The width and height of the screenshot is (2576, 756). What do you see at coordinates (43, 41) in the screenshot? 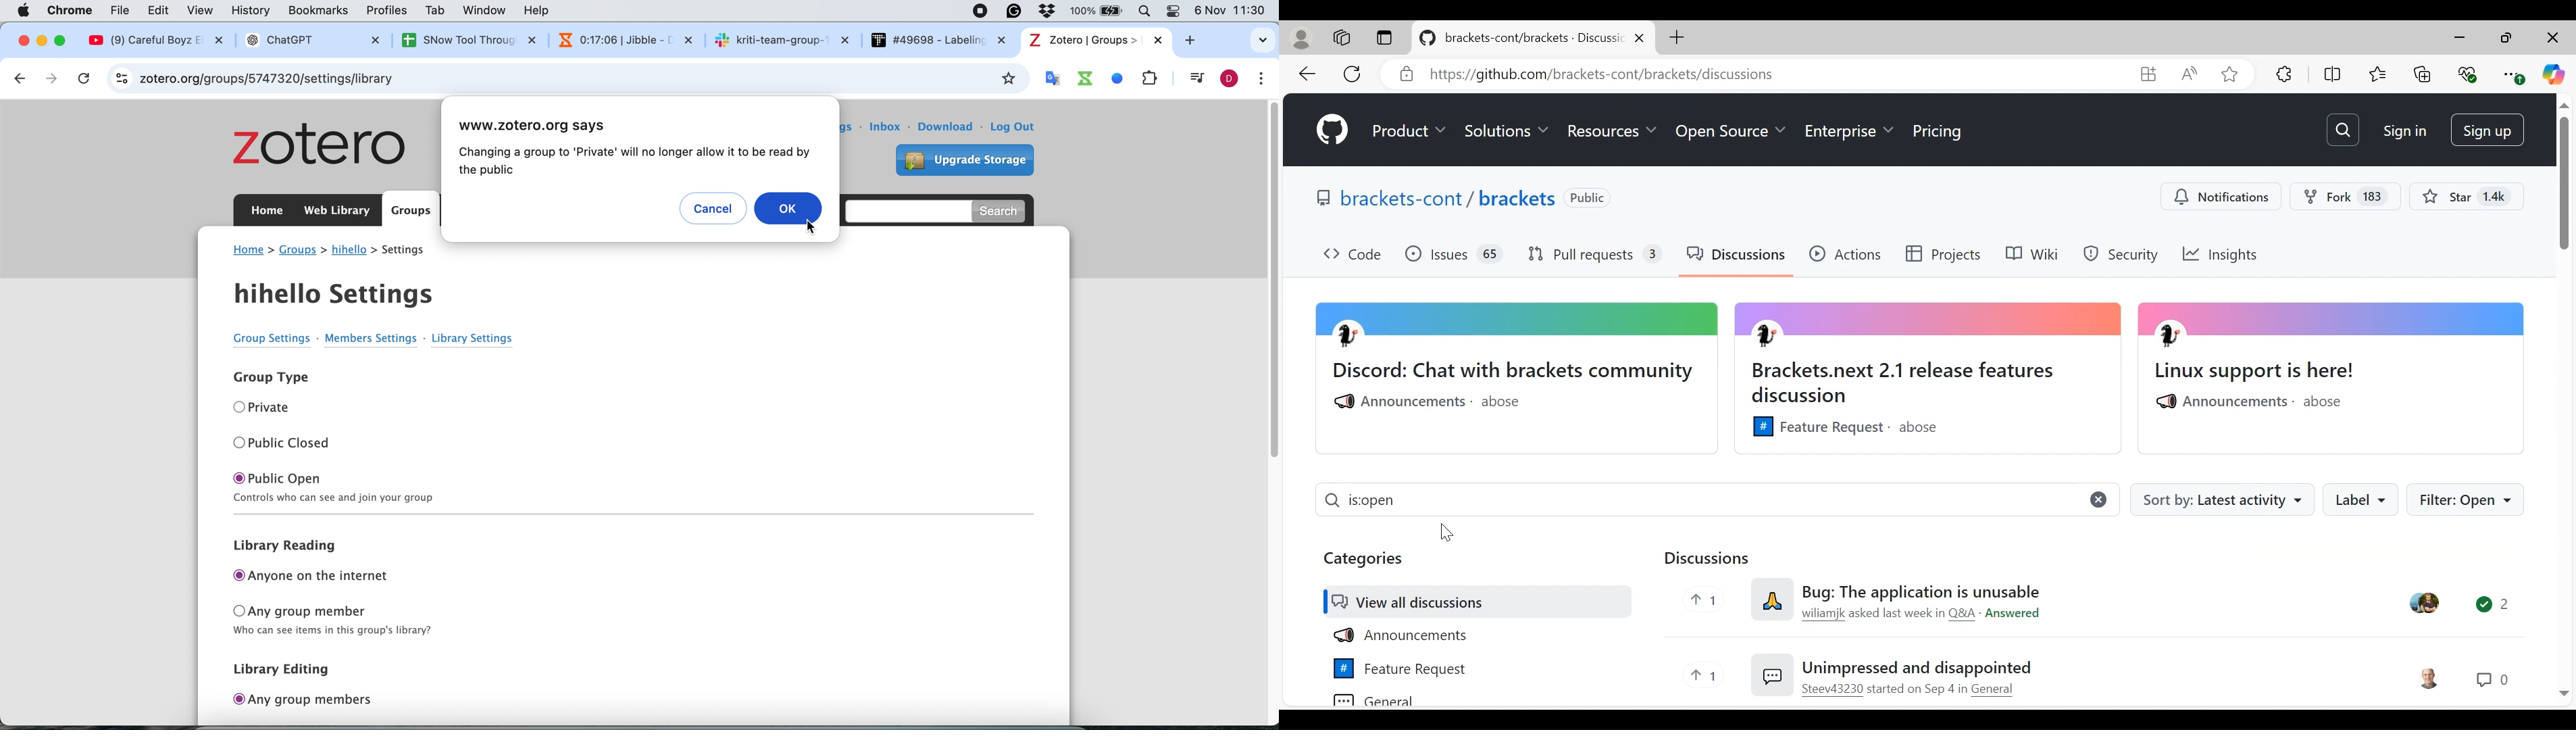
I see `minimise` at bounding box center [43, 41].